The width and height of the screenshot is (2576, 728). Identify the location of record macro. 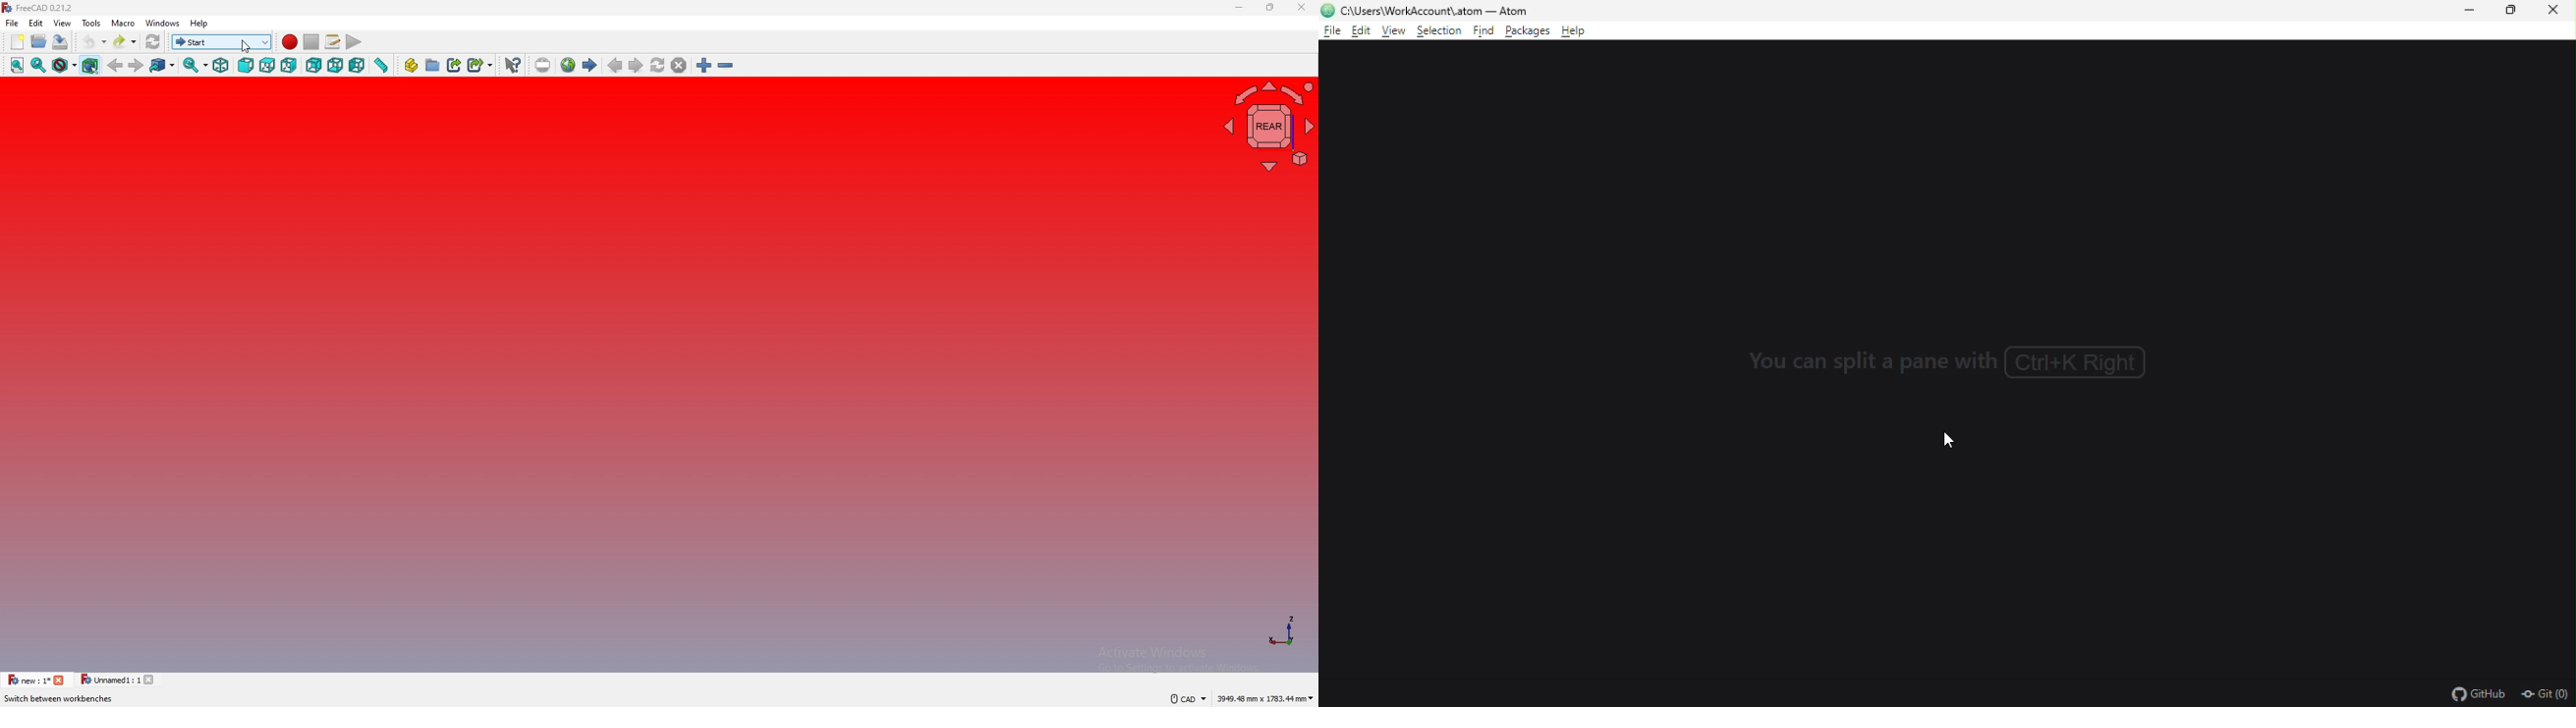
(290, 43).